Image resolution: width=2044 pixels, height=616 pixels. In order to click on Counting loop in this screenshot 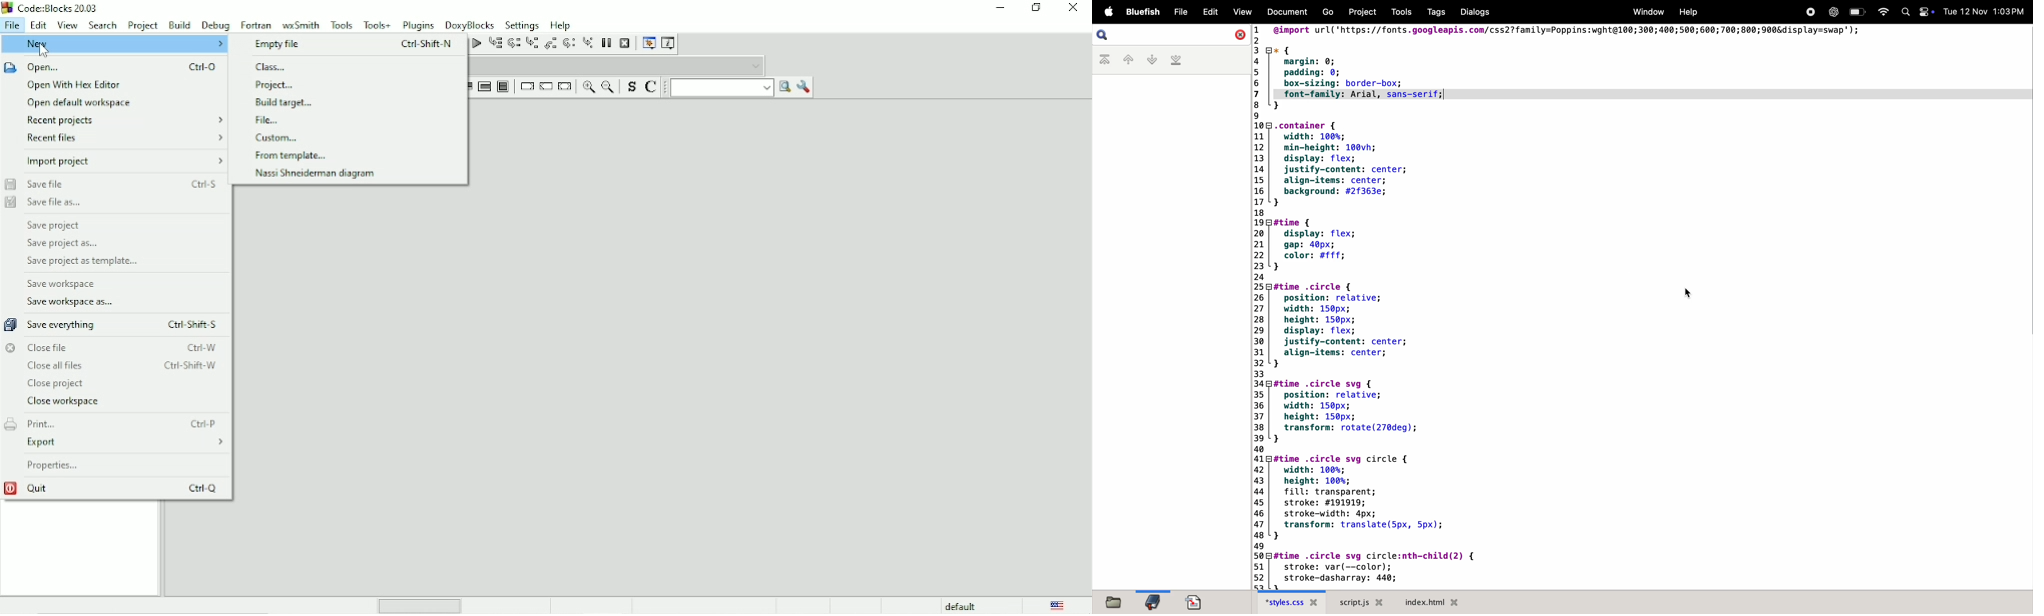, I will do `click(484, 87)`.